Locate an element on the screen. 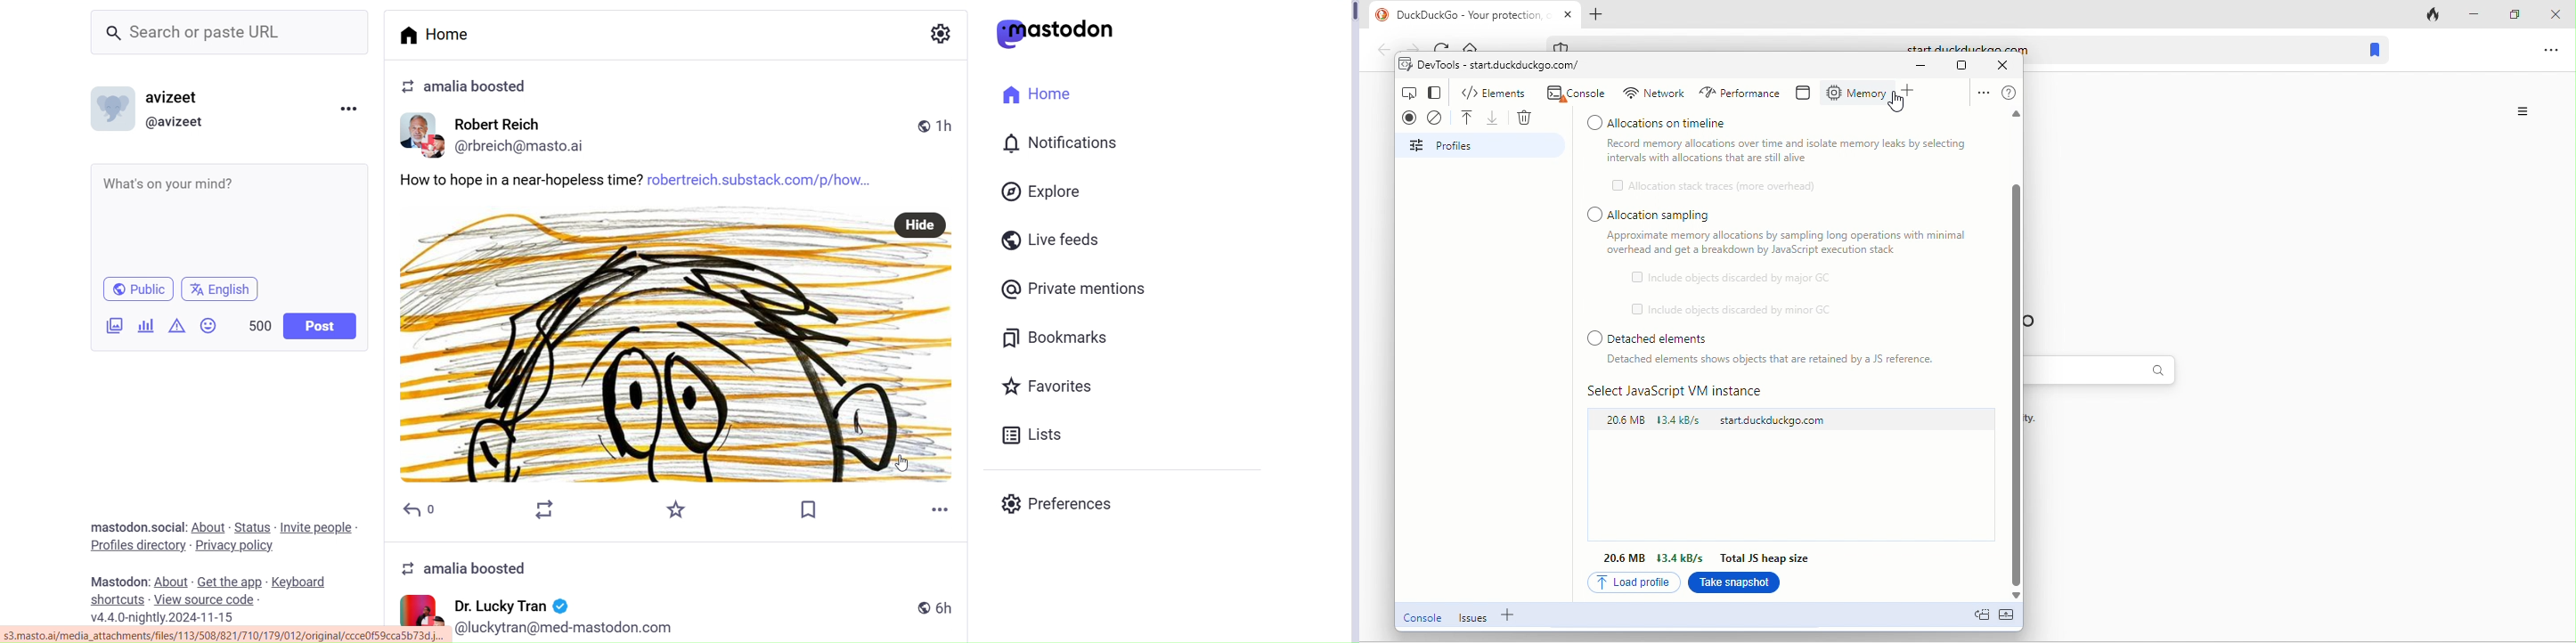 This screenshot has height=644, width=2576. home is located at coordinates (446, 33).